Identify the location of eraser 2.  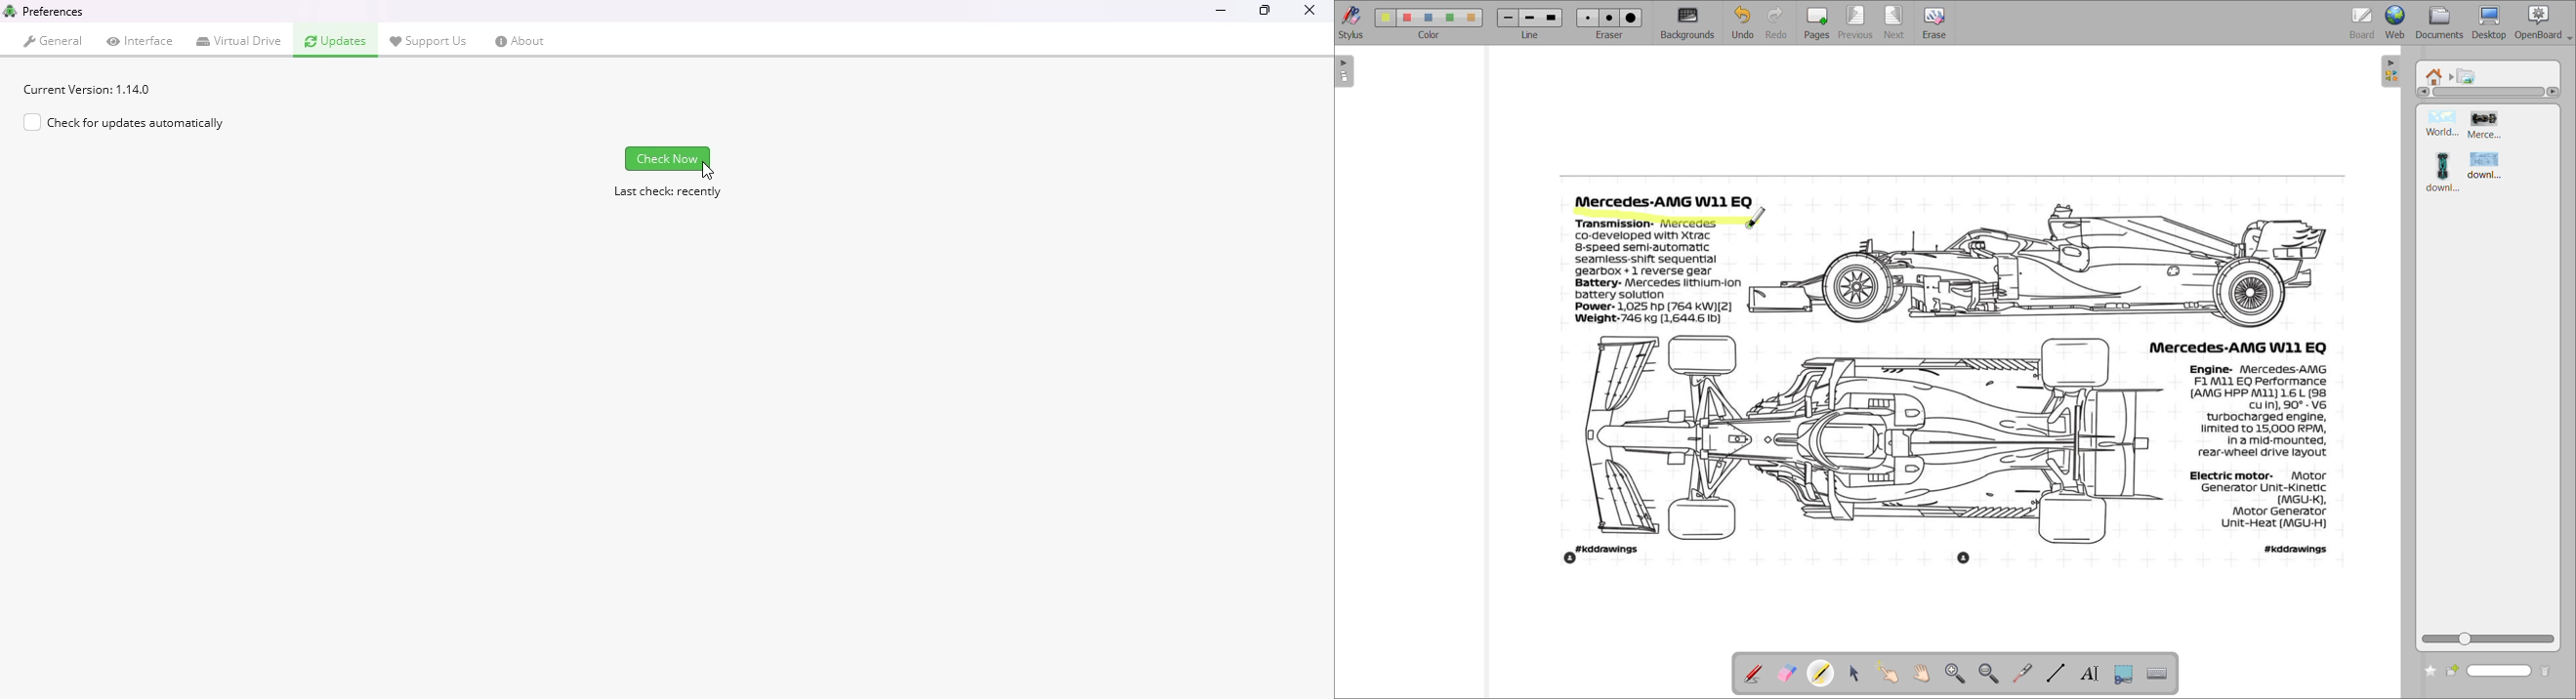
(1610, 17).